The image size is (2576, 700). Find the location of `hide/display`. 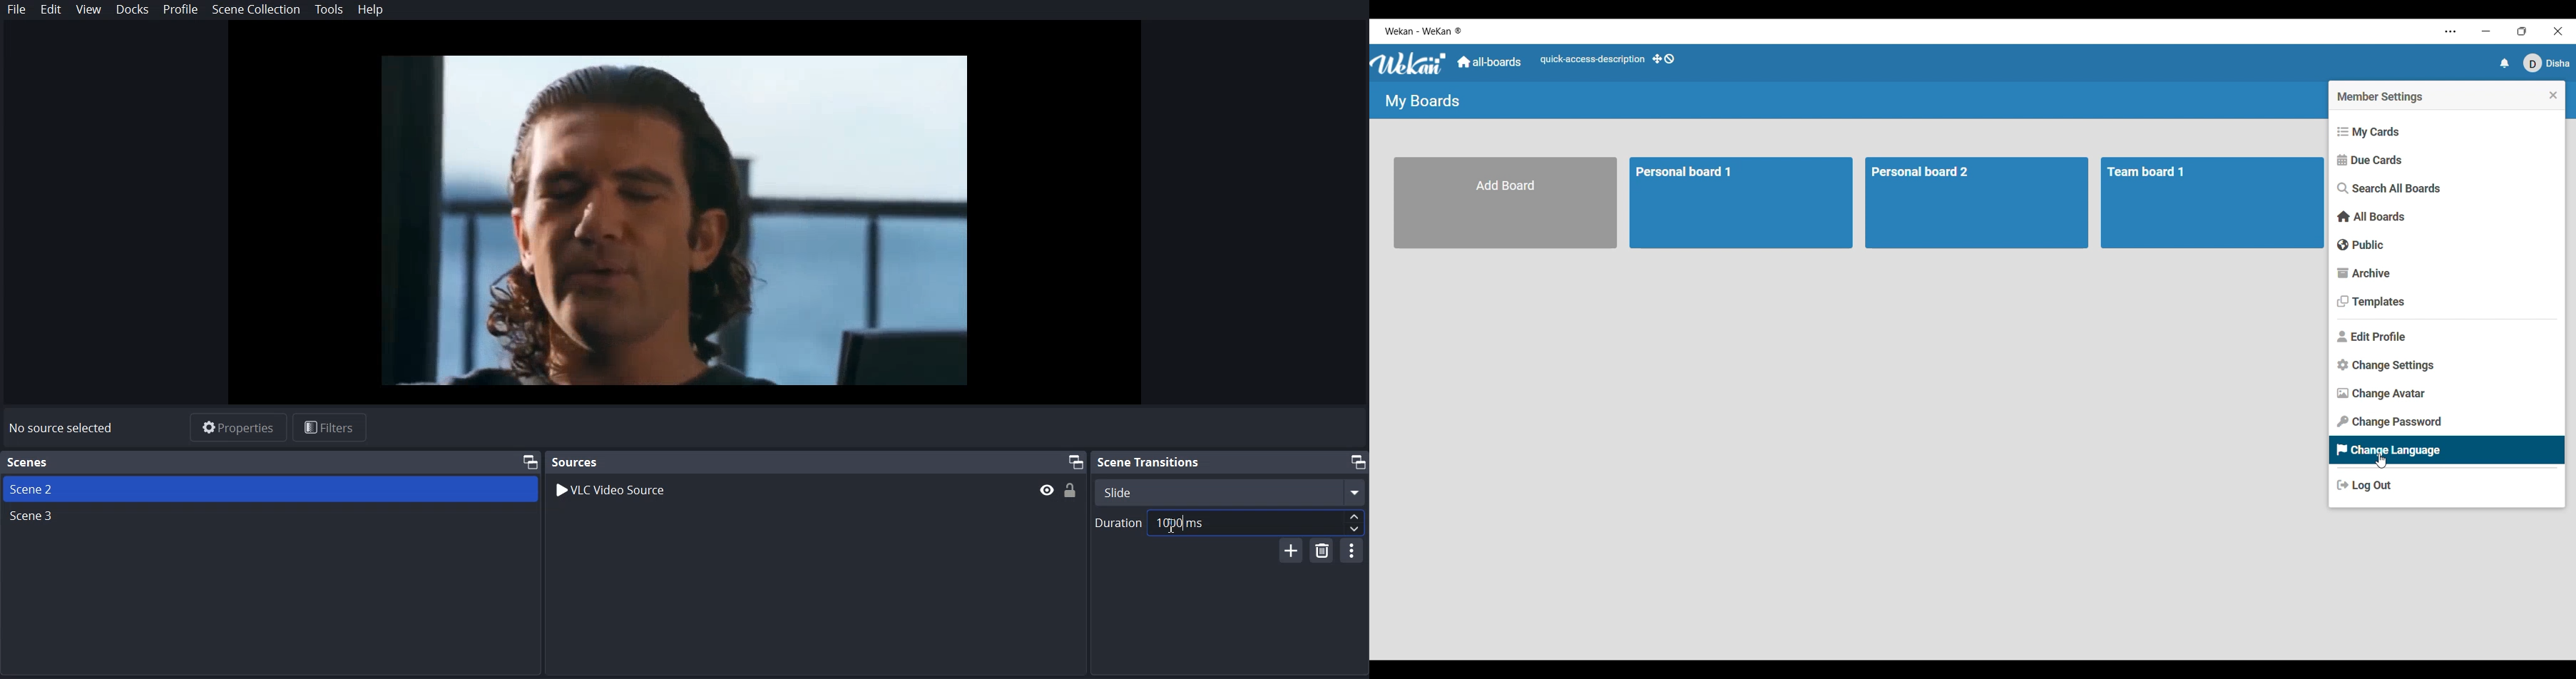

hide/display is located at coordinates (1047, 490).